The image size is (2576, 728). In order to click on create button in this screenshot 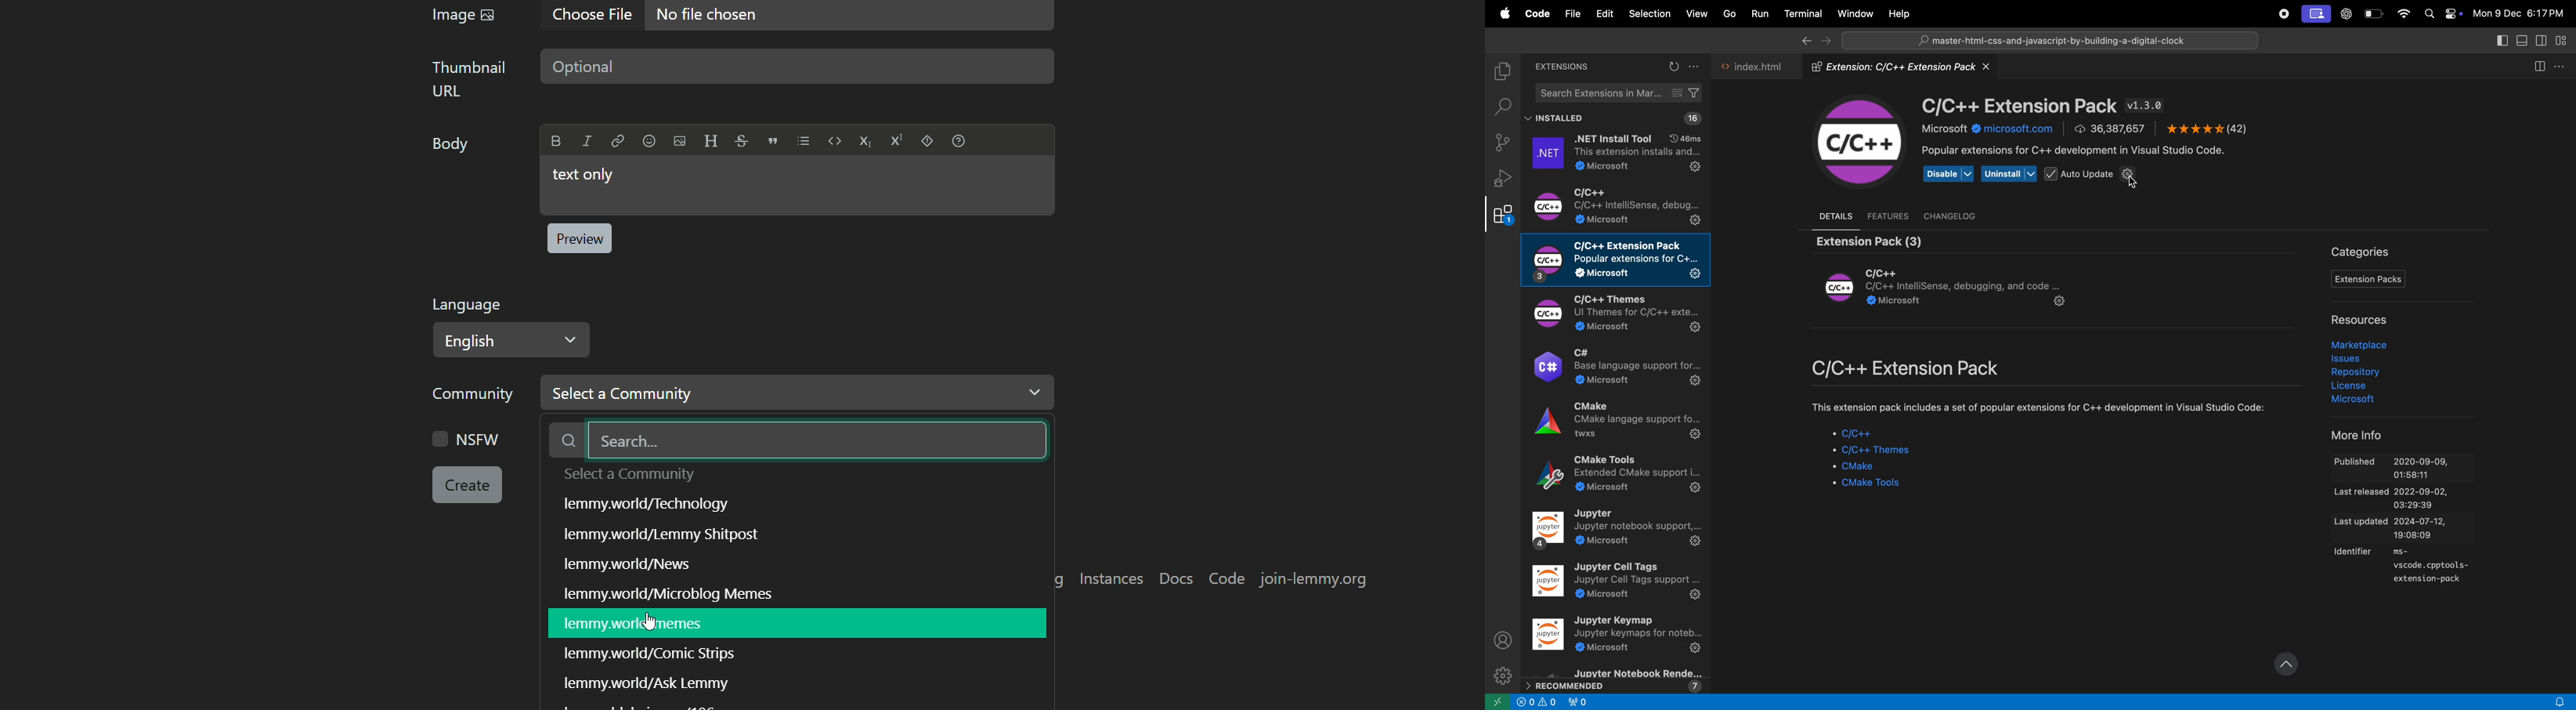, I will do `click(468, 485)`.